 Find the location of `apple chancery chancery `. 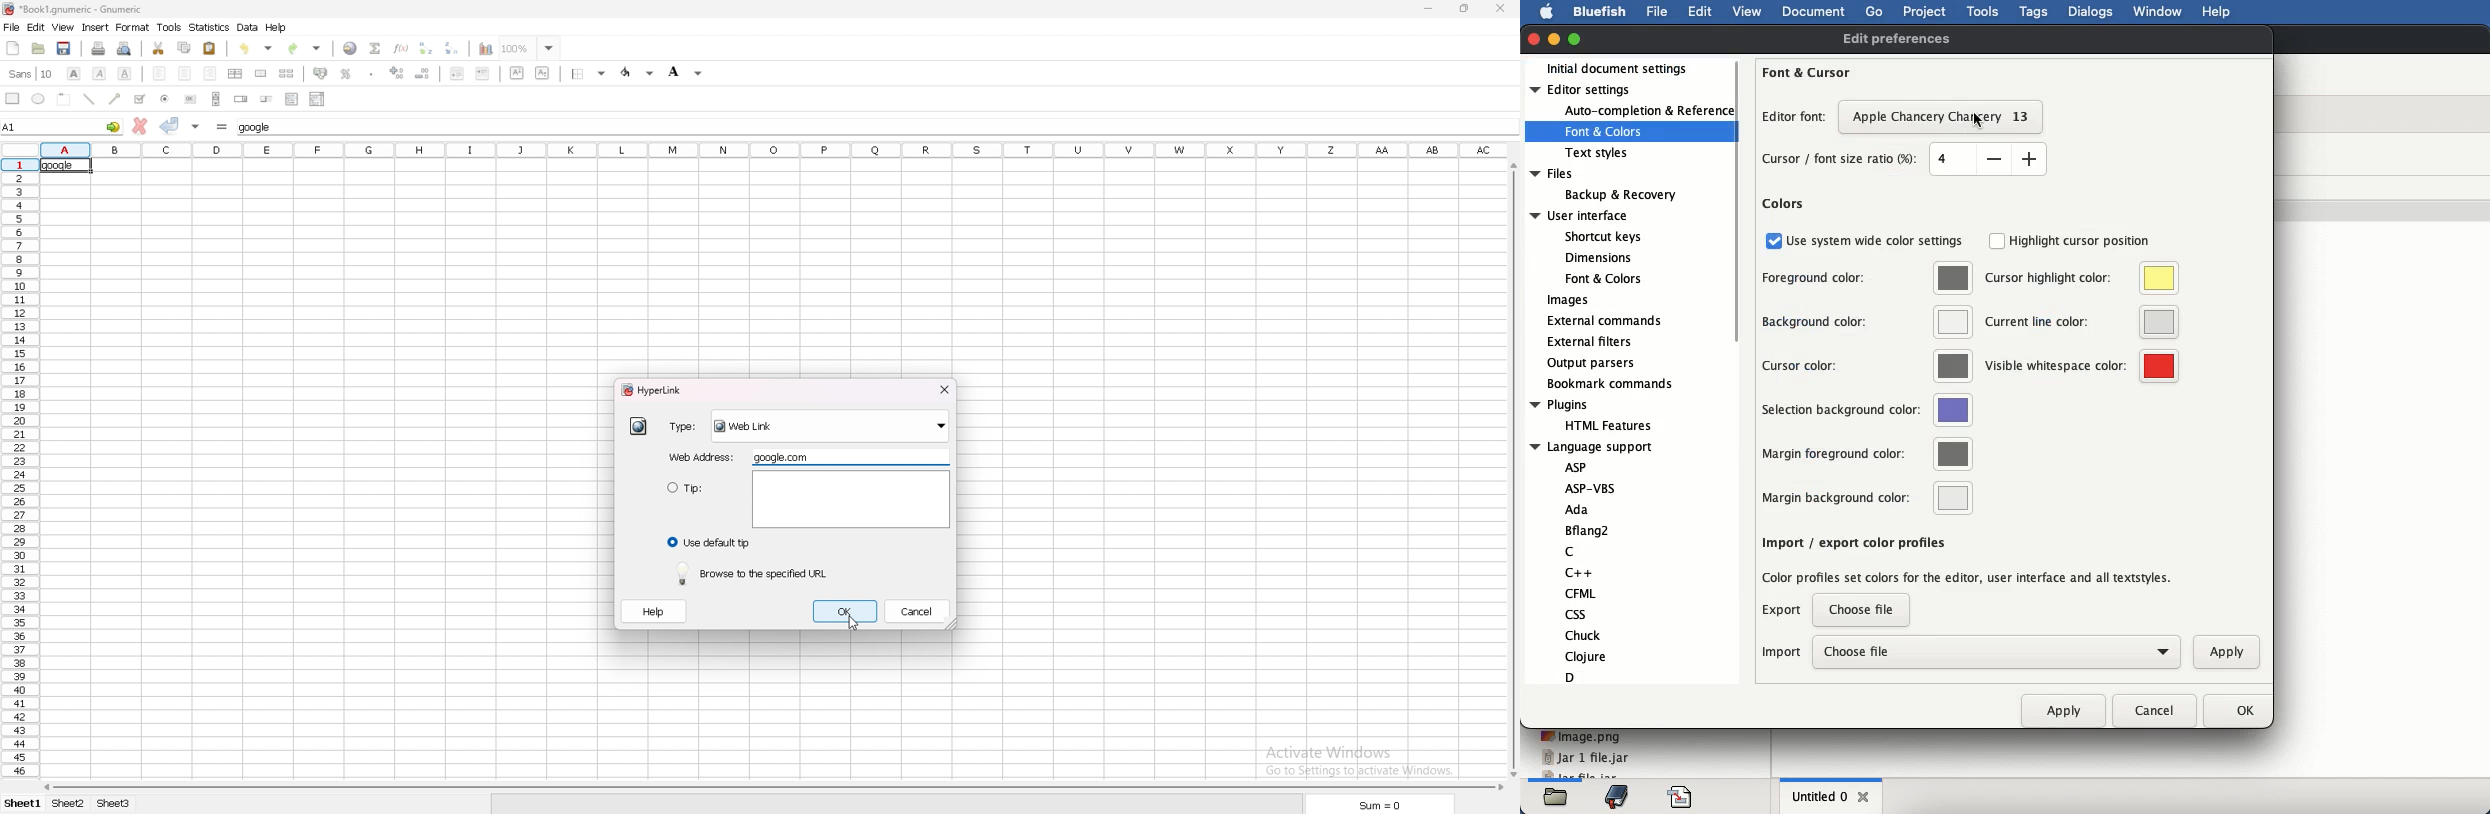

apple chancery chancery  is located at coordinates (1944, 117).